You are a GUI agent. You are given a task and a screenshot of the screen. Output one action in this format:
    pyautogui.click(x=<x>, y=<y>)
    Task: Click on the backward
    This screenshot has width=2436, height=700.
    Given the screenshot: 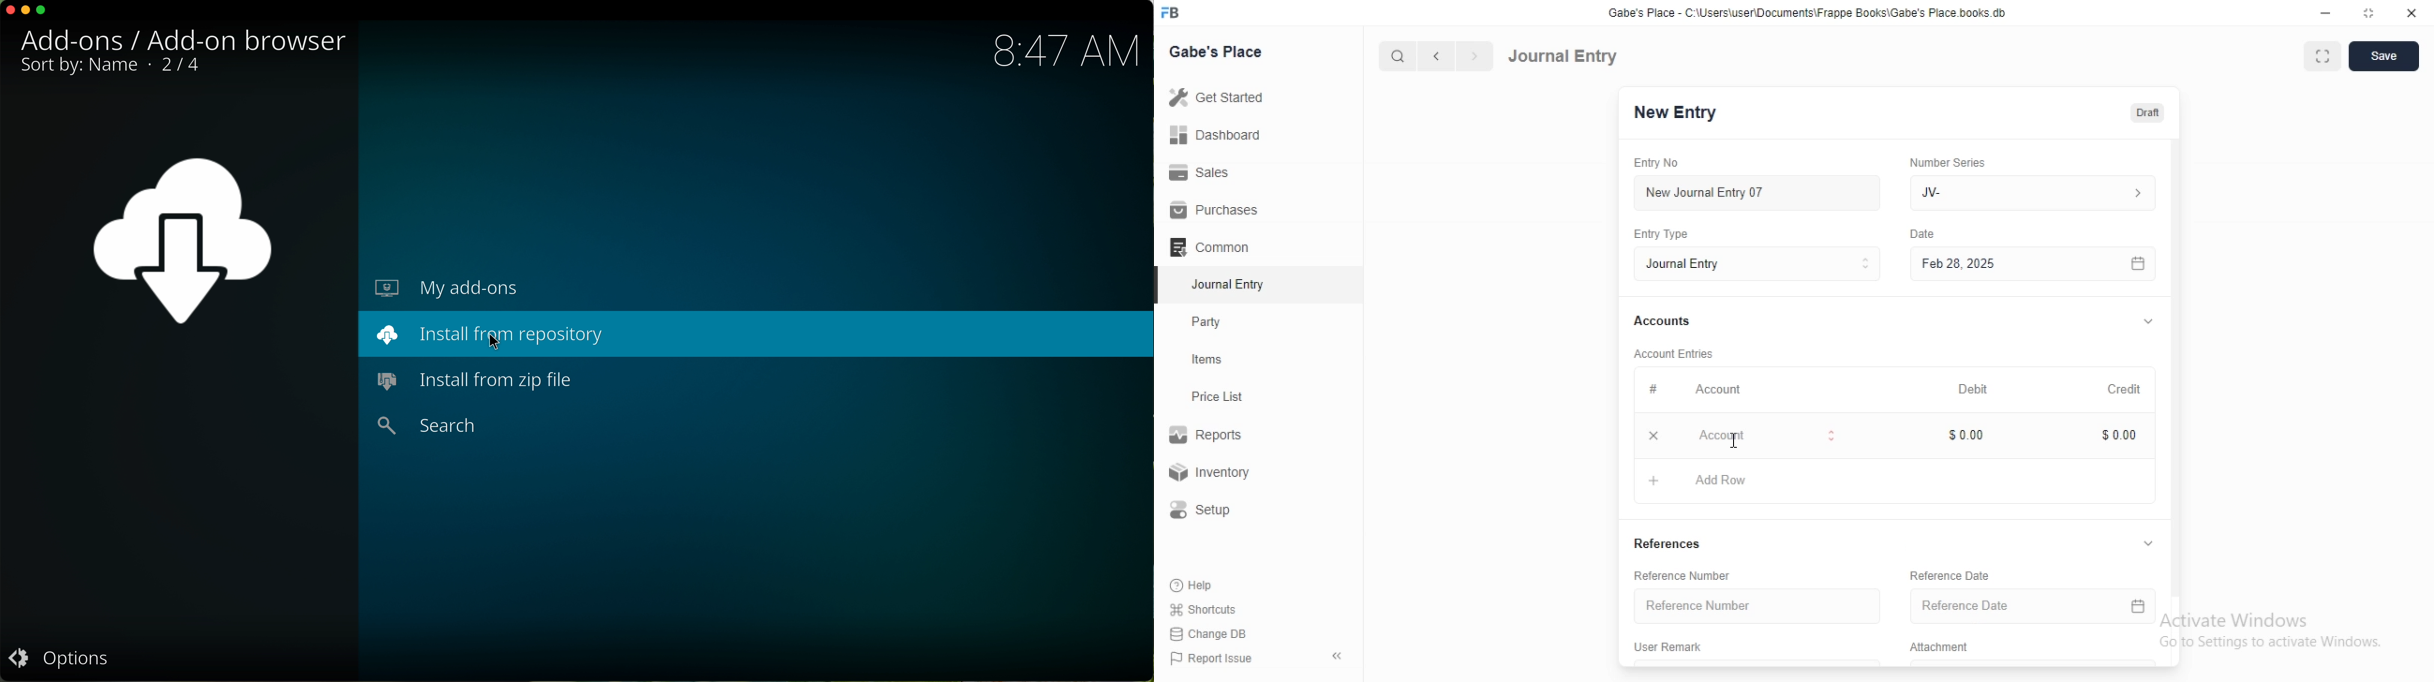 What is the action you would take?
    pyautogui.click(x=1435, y=56)
    